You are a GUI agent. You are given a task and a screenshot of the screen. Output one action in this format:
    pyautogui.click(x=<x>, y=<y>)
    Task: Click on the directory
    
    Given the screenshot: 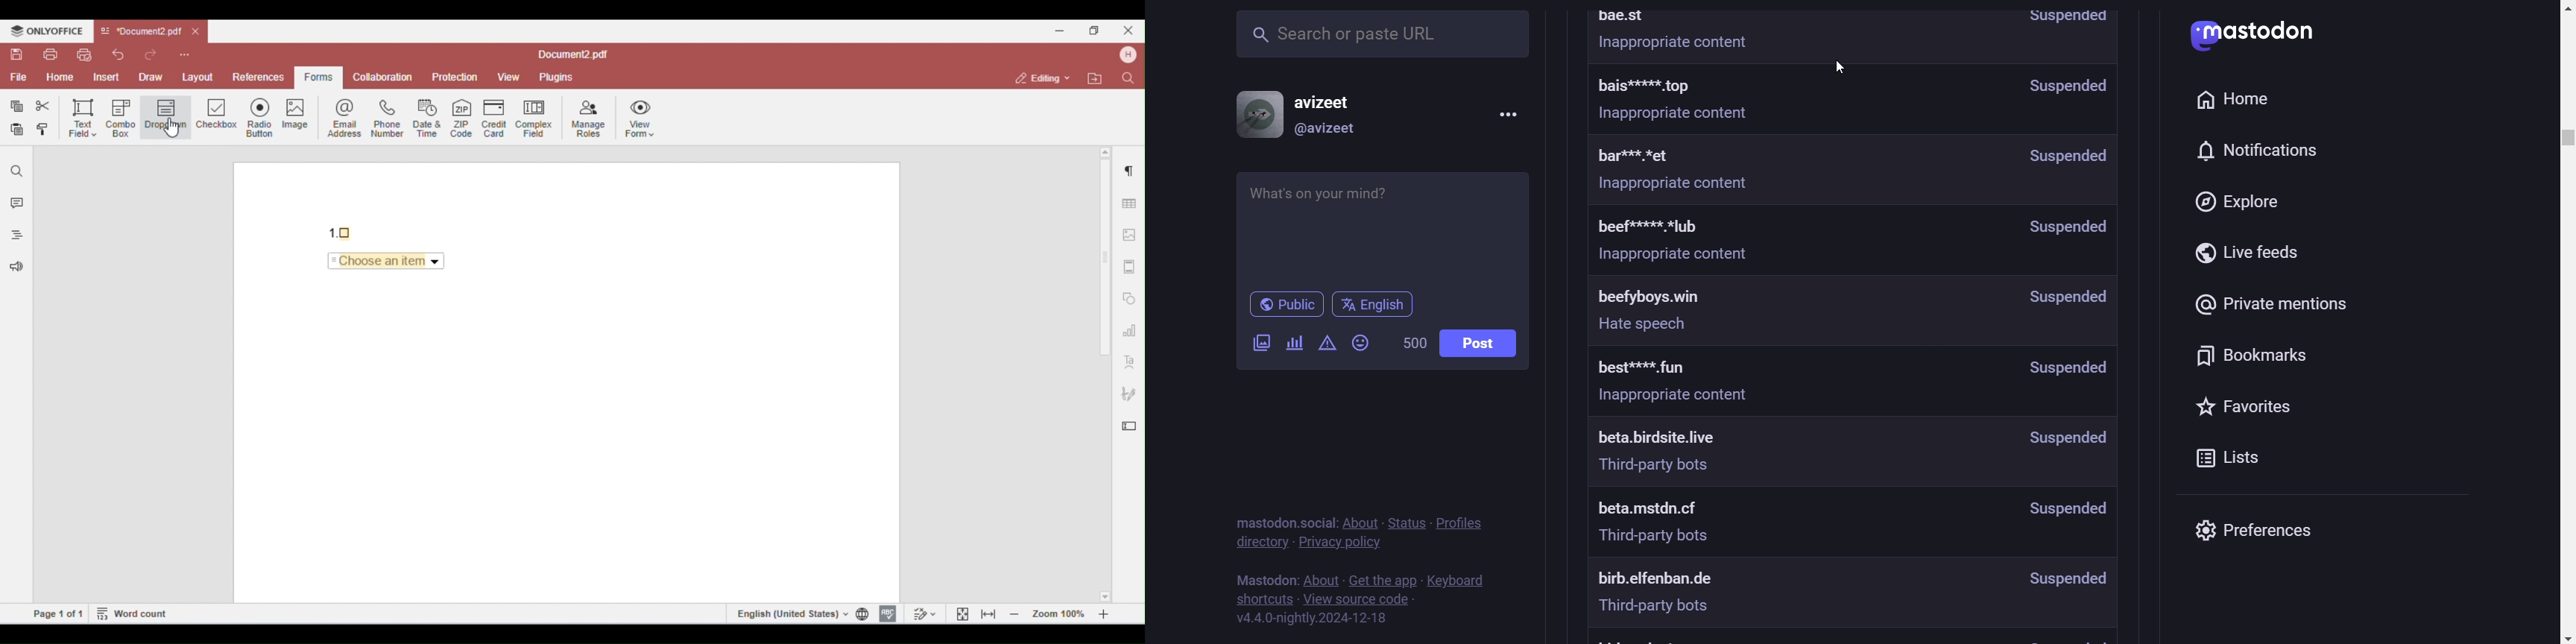 What is the action you would take?
    pyautogui.click(x=1260, y=543)
    